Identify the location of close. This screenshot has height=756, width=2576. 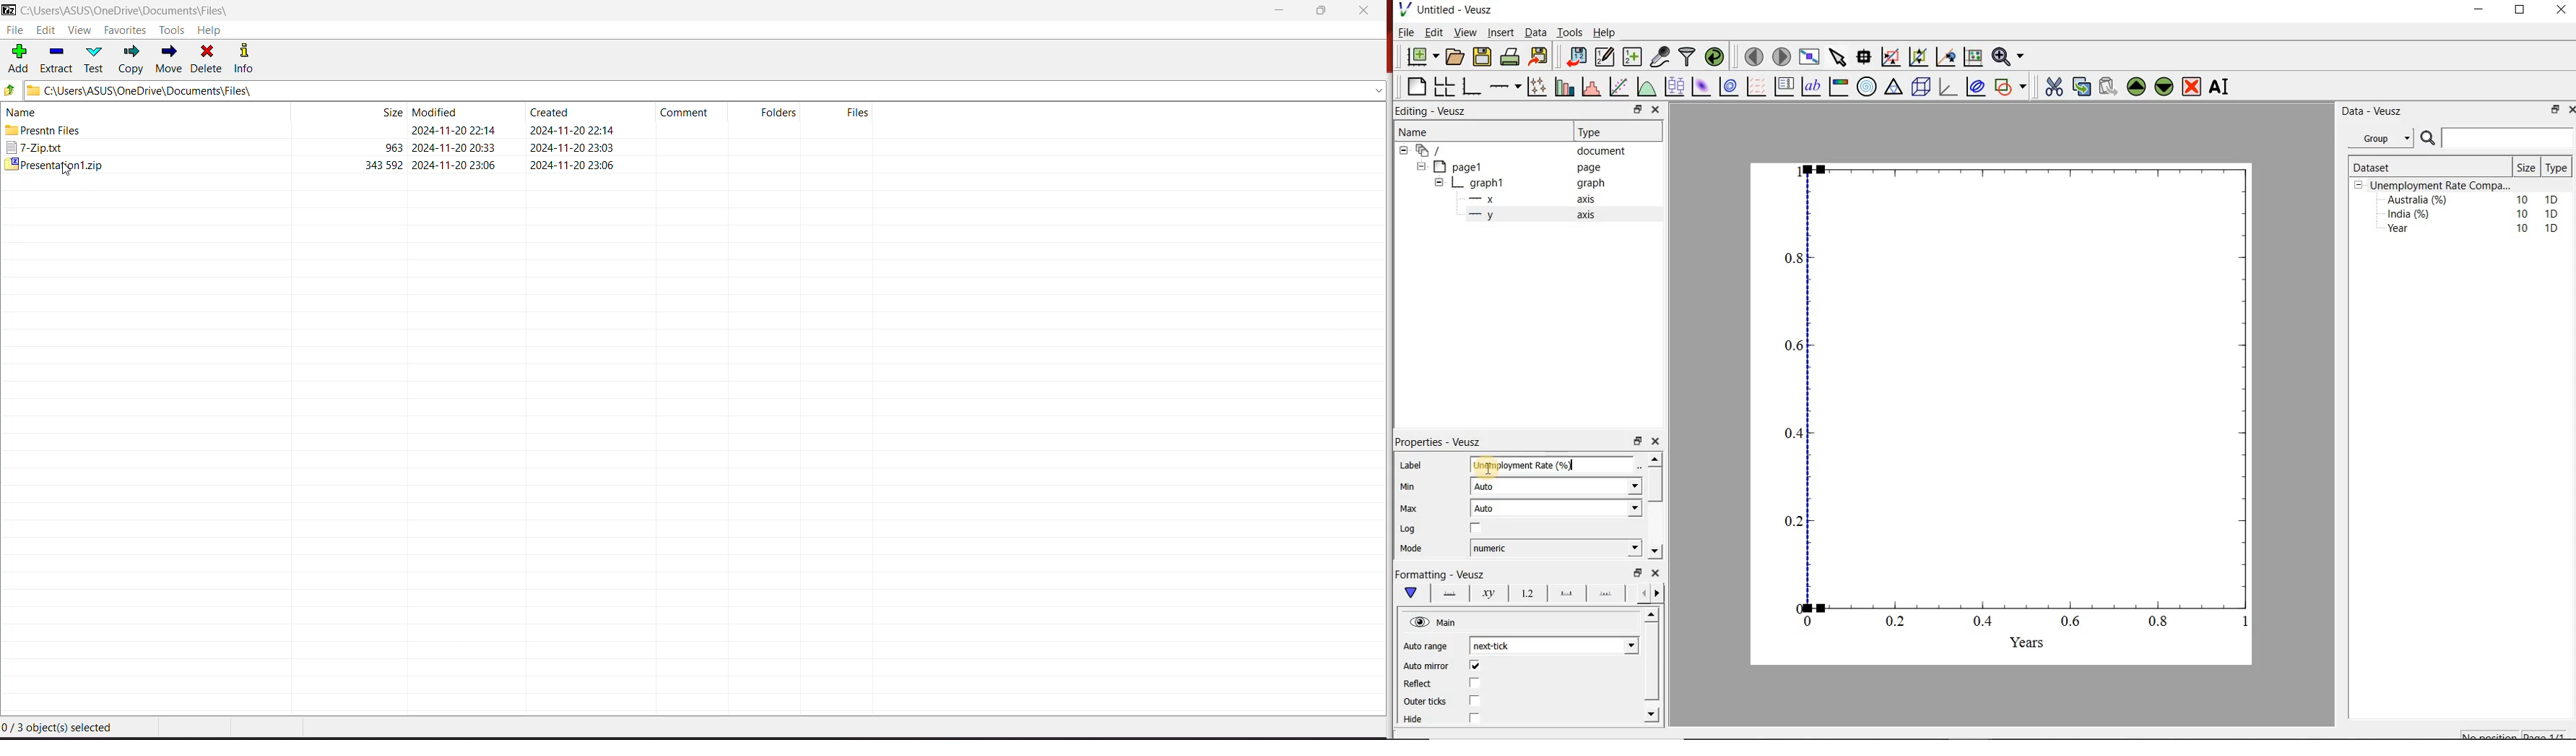
(1656, 442).